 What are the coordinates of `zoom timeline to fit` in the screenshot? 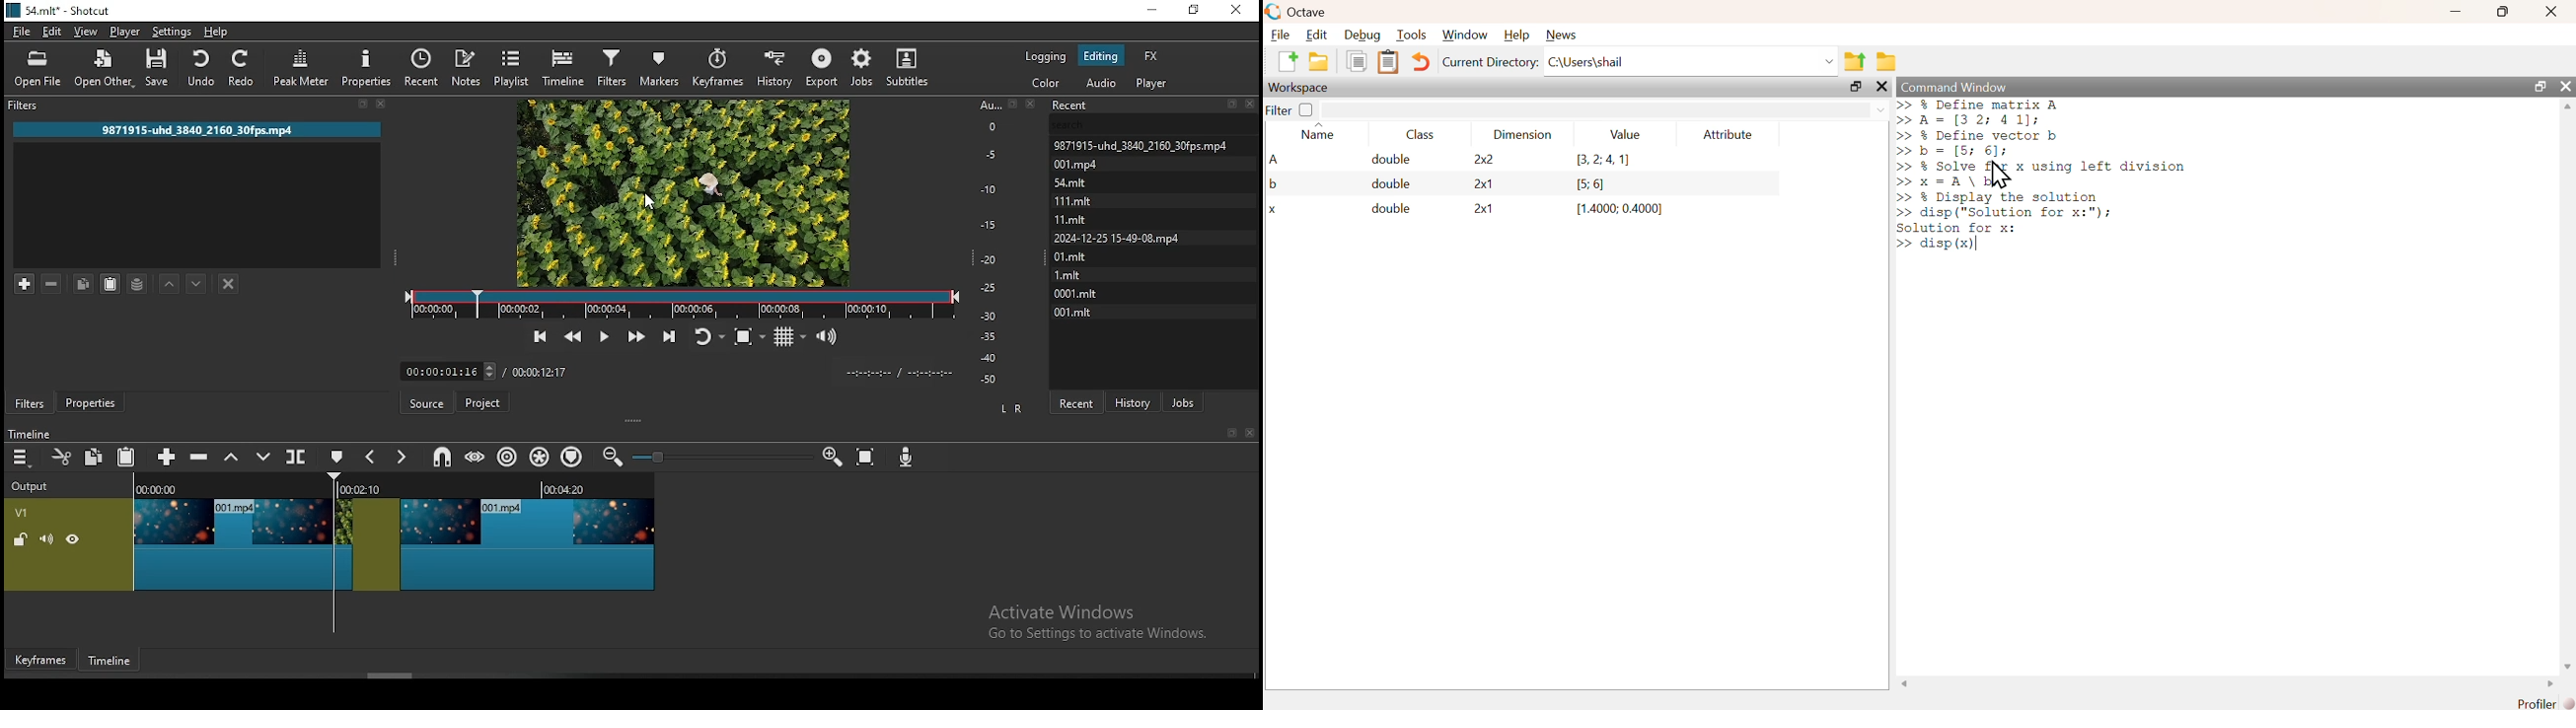 It's located at (868, 459).